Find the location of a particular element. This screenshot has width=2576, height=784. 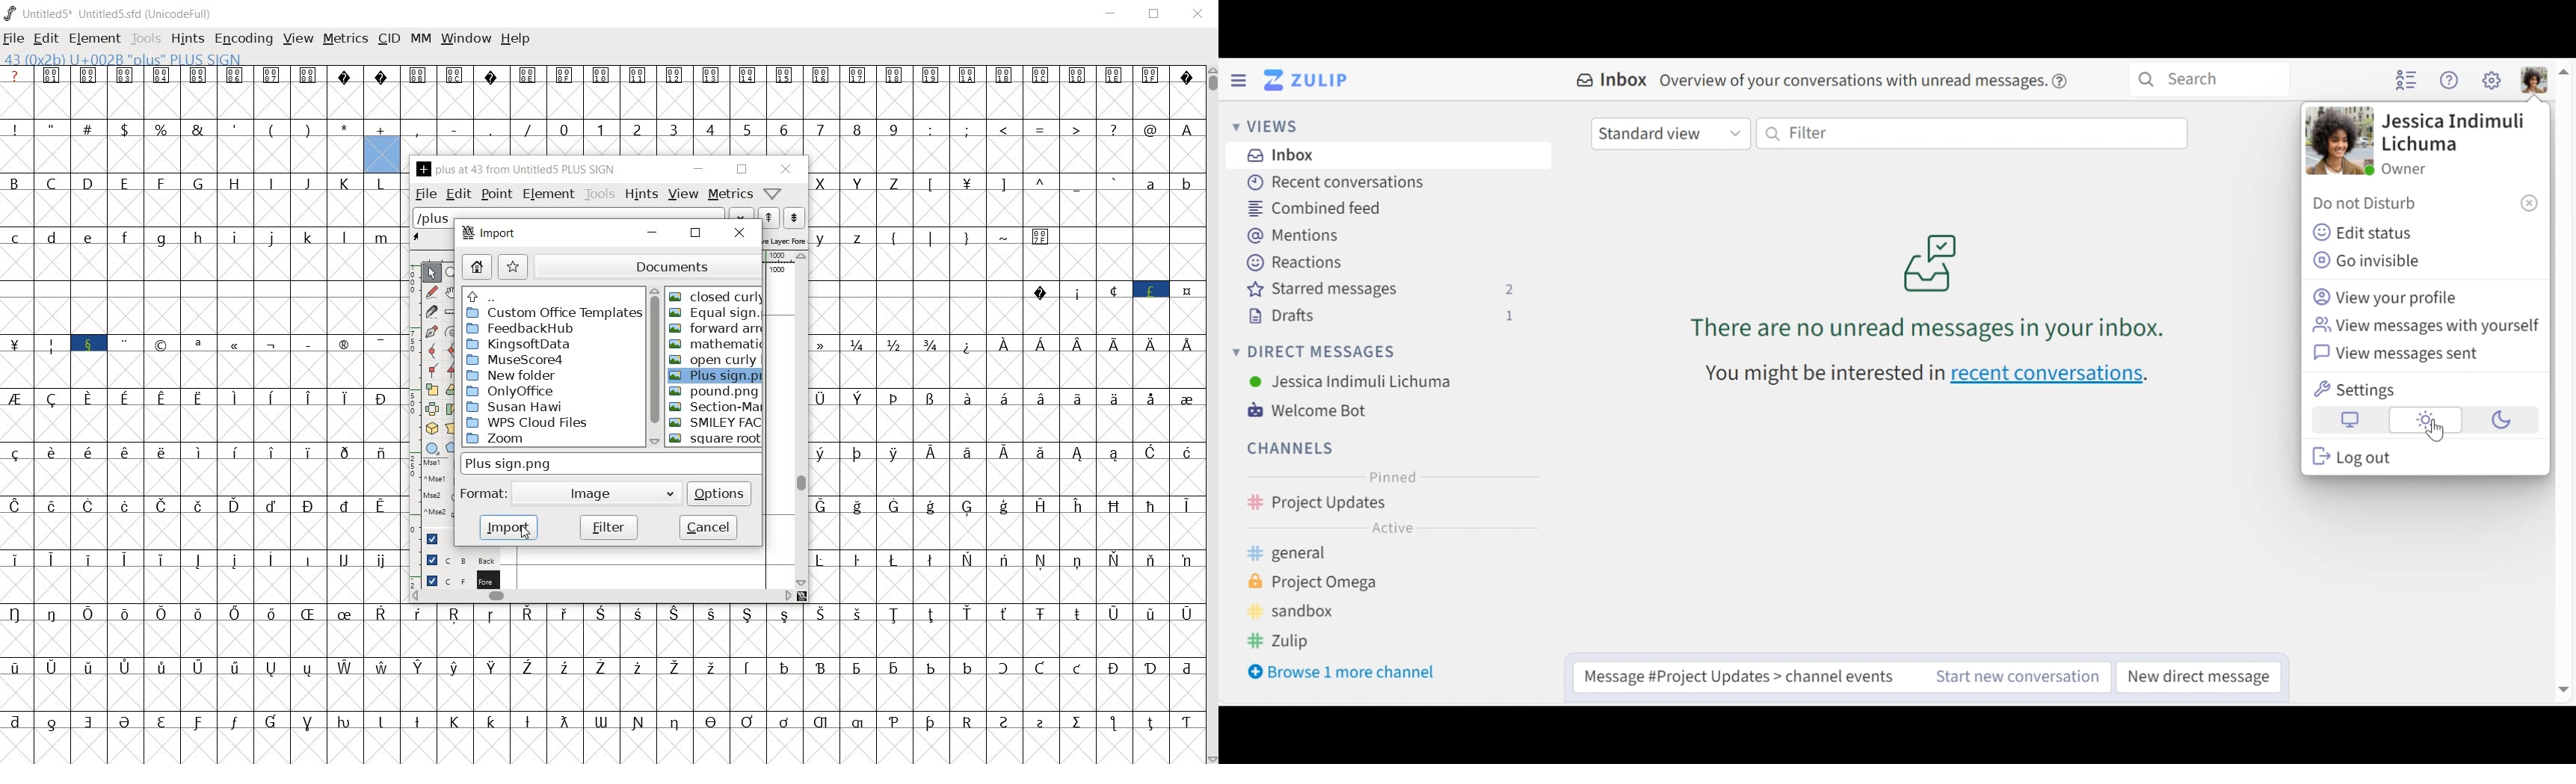

 is located at coordinates (200, 416).